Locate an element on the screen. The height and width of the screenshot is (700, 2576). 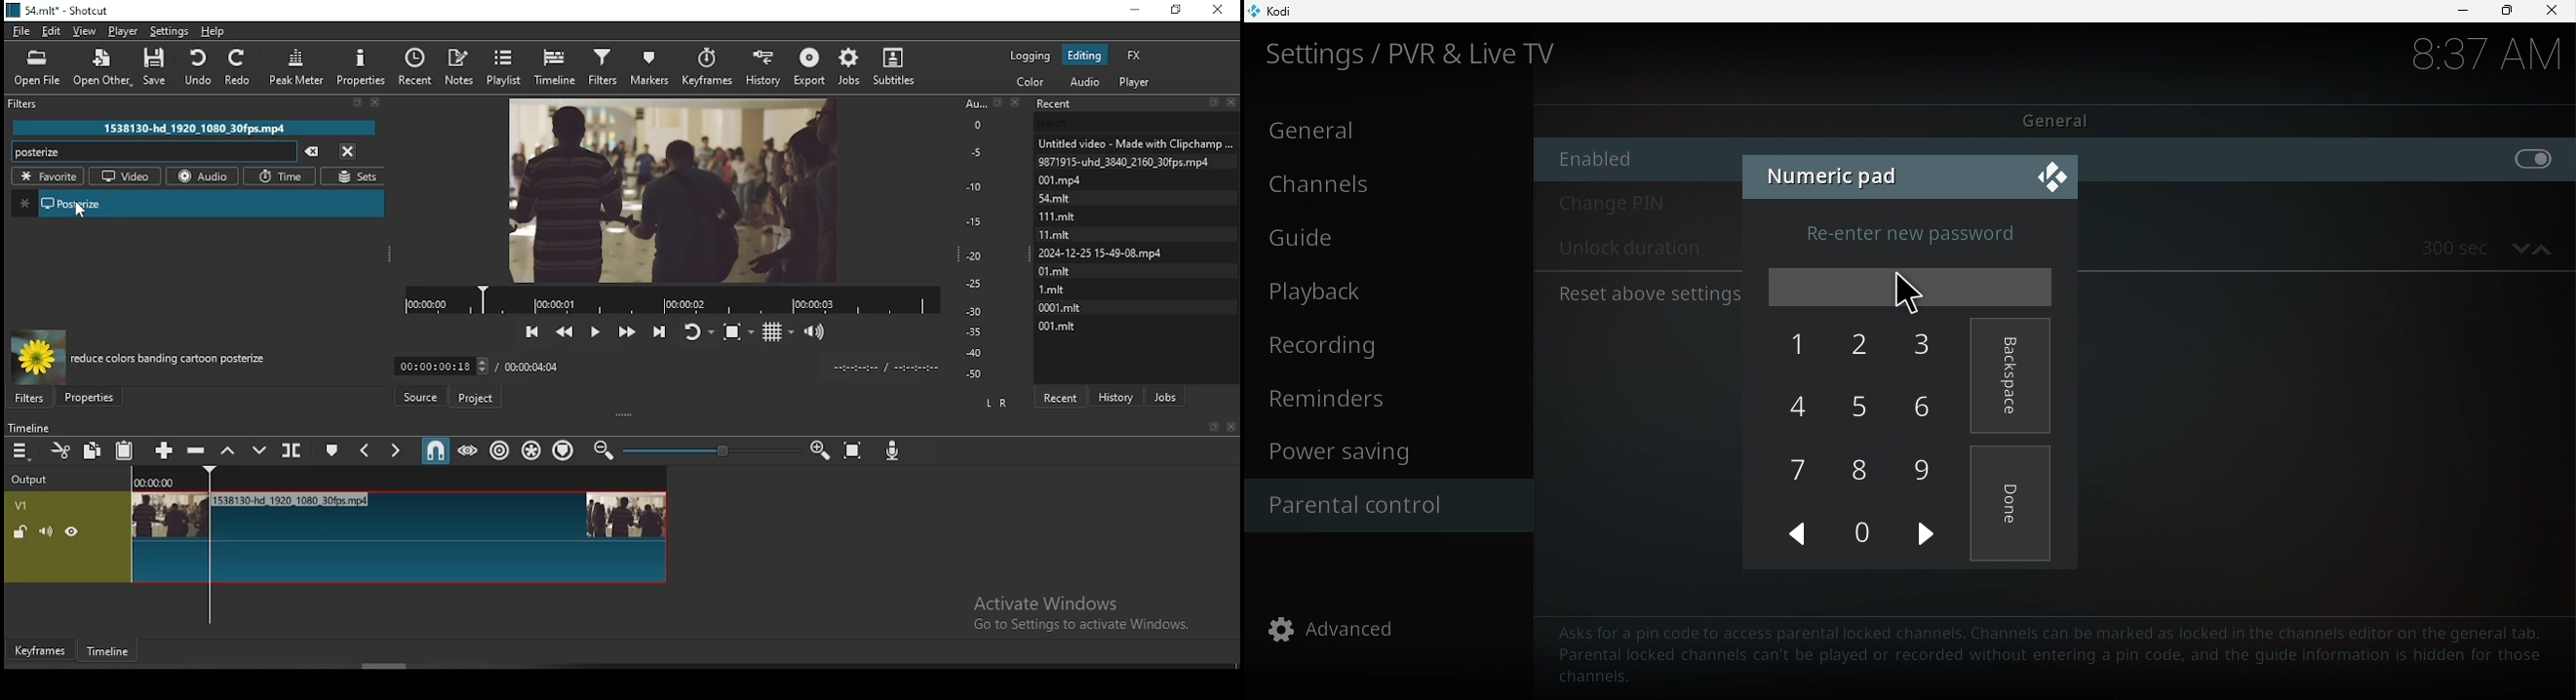
4 is located at coordinates (1804, 410).